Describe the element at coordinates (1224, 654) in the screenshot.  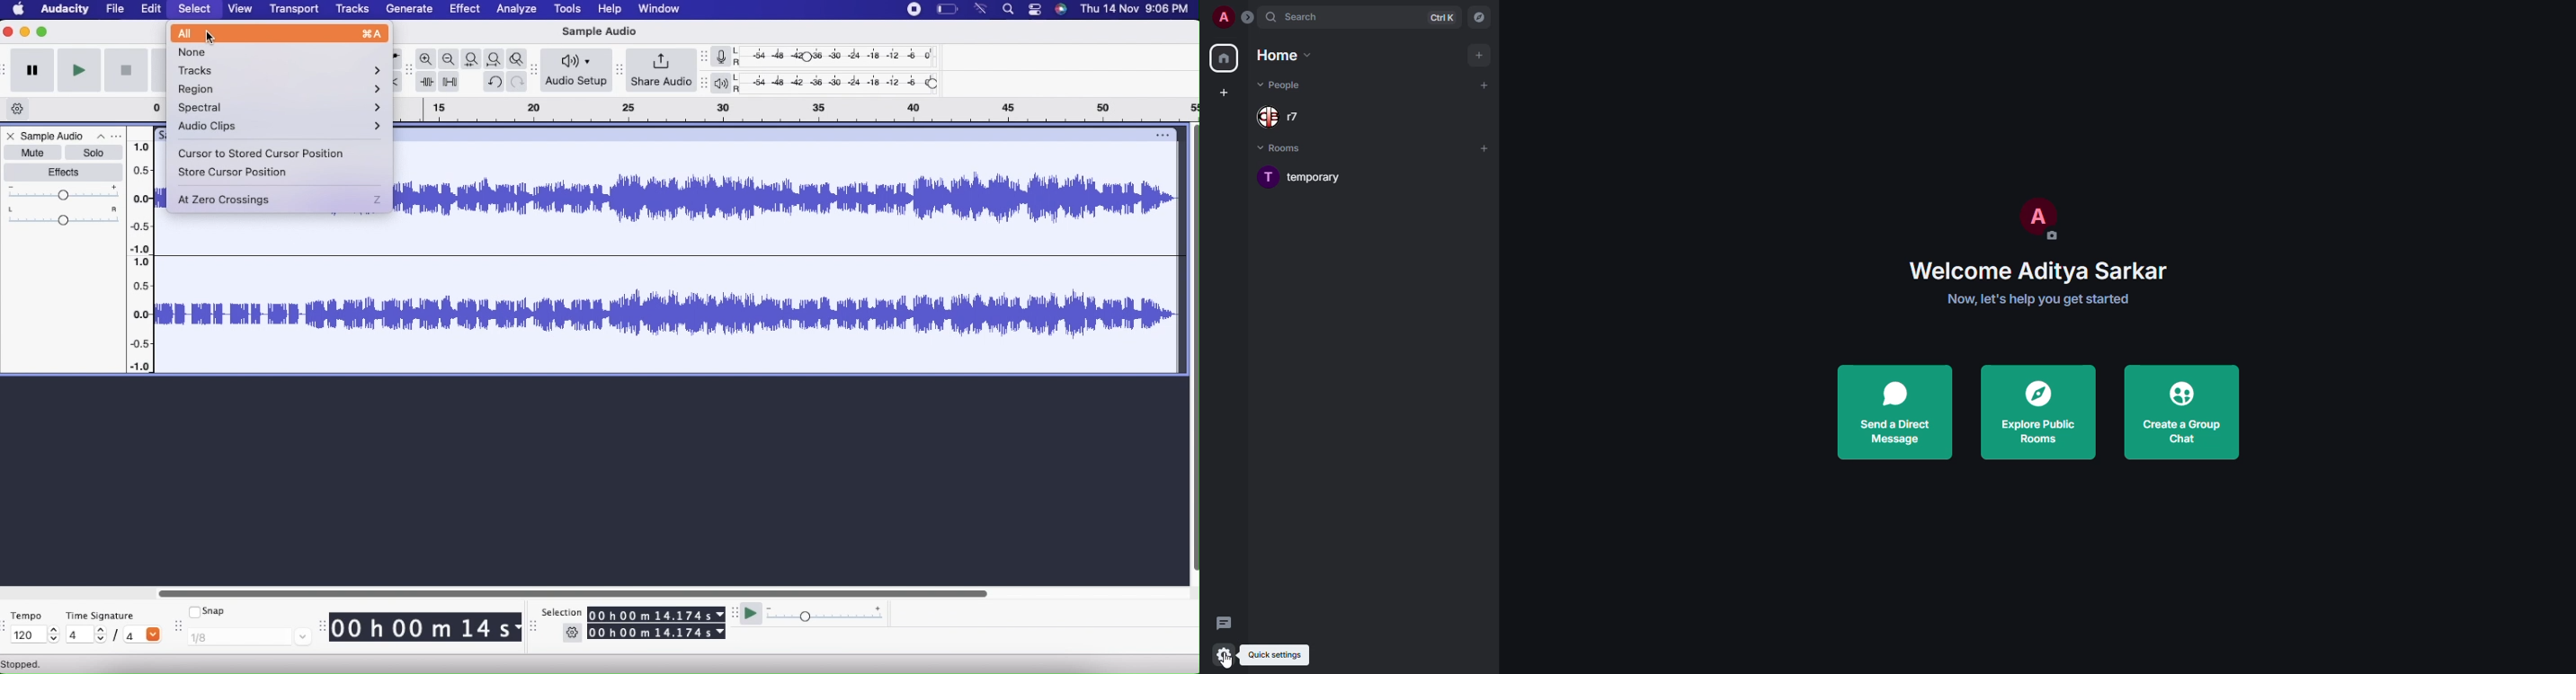
I see `quick settings` at that location.